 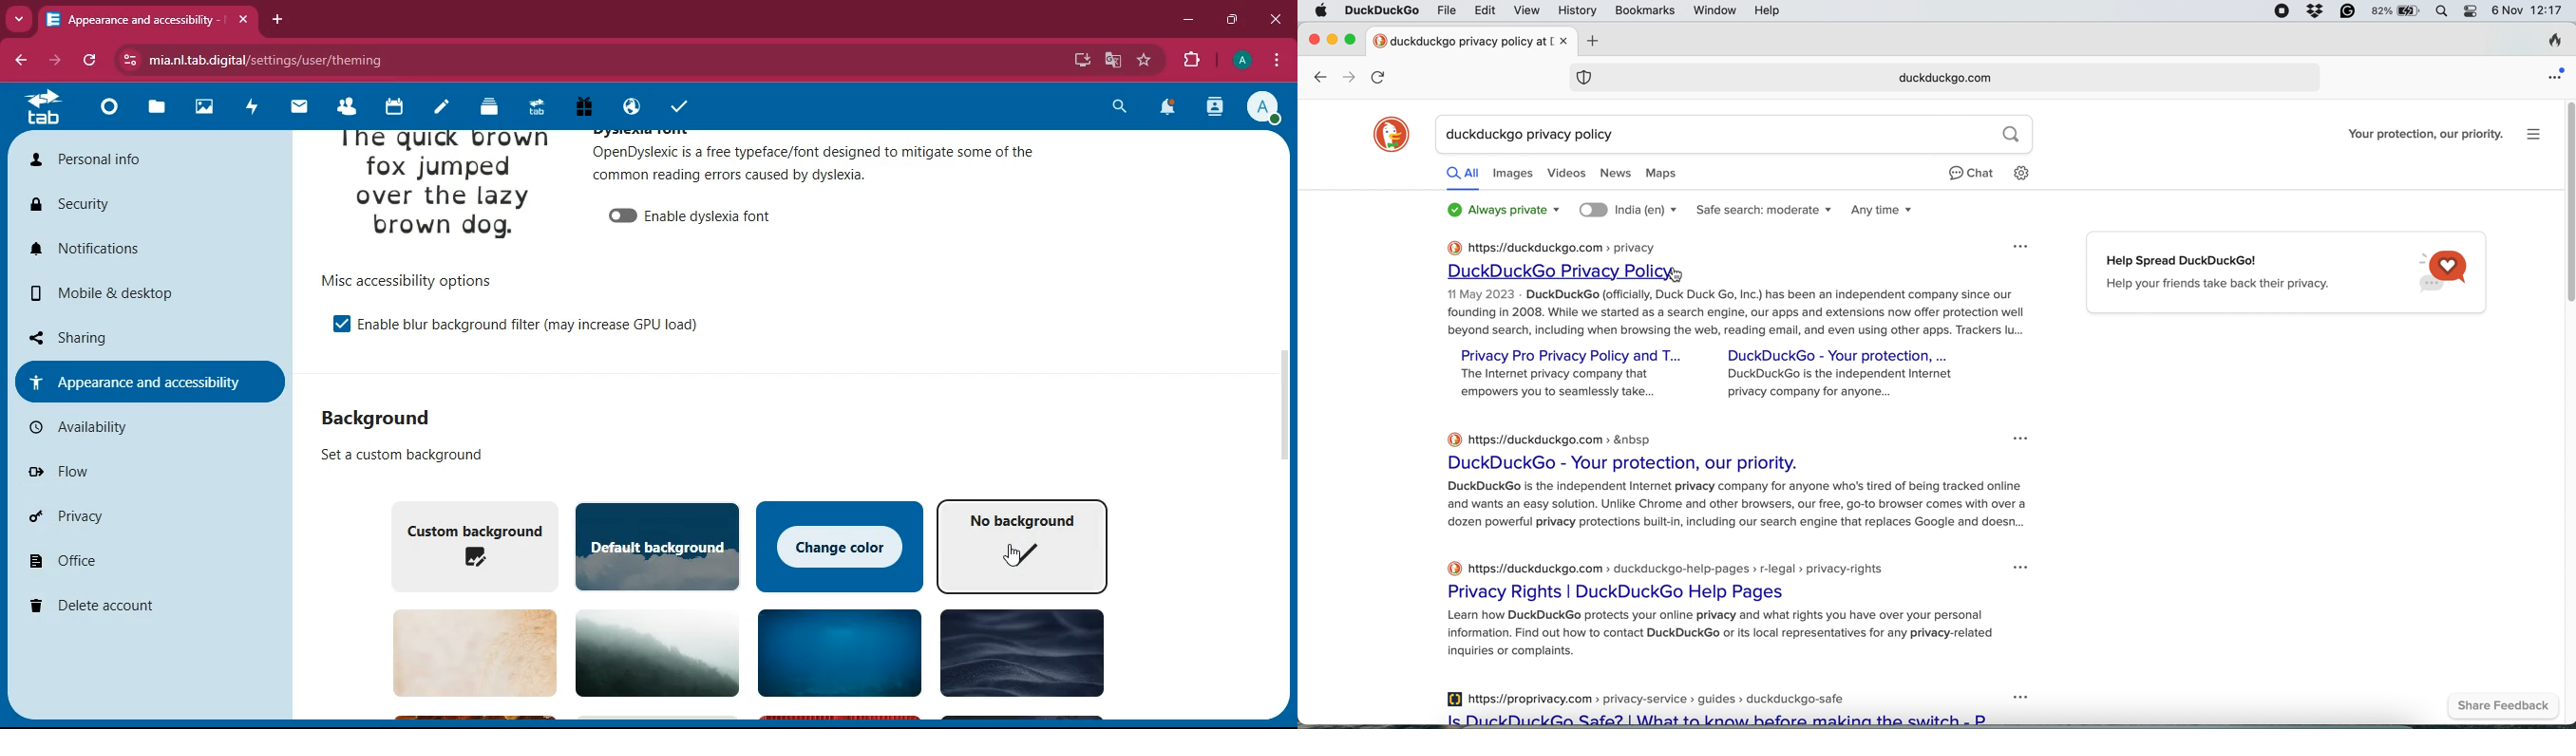 I want to click on refresh, so click(x=95, y=61).